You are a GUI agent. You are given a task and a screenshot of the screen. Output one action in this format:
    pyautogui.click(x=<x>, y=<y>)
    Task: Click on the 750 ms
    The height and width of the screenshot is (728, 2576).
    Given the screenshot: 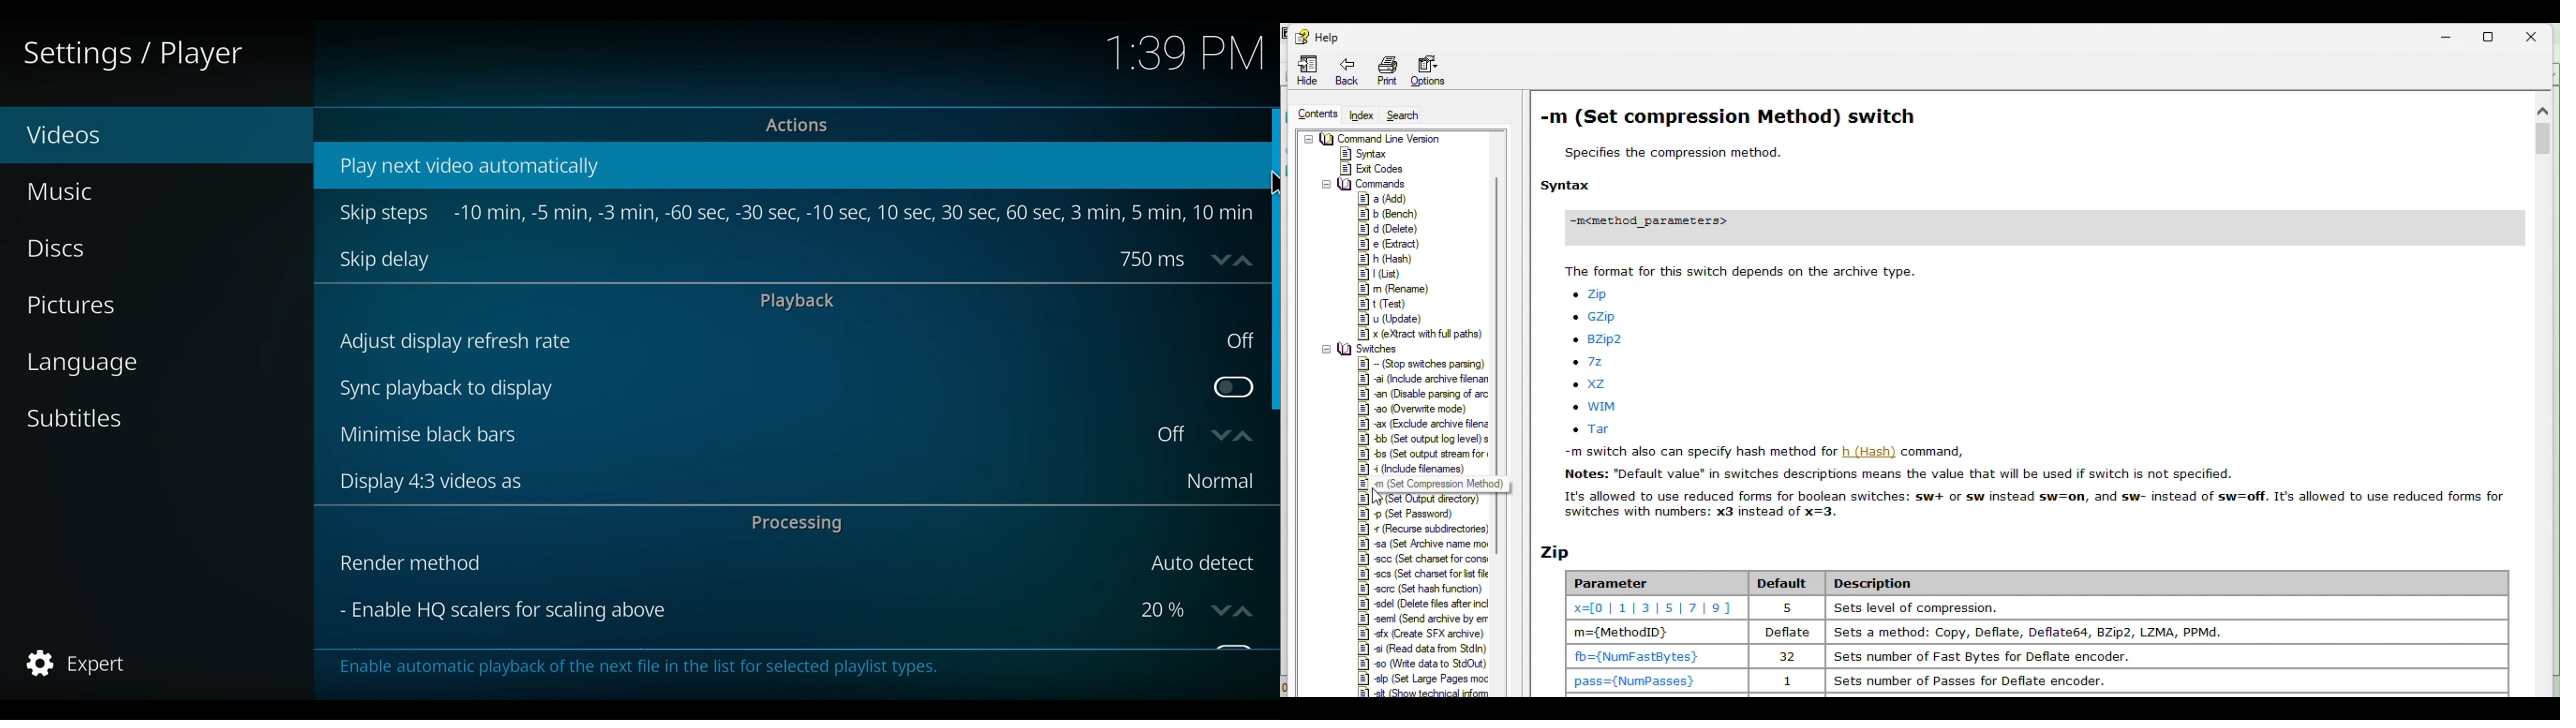 What is the action you would take?
    pyautogui.click(x=1151, y=259)
    